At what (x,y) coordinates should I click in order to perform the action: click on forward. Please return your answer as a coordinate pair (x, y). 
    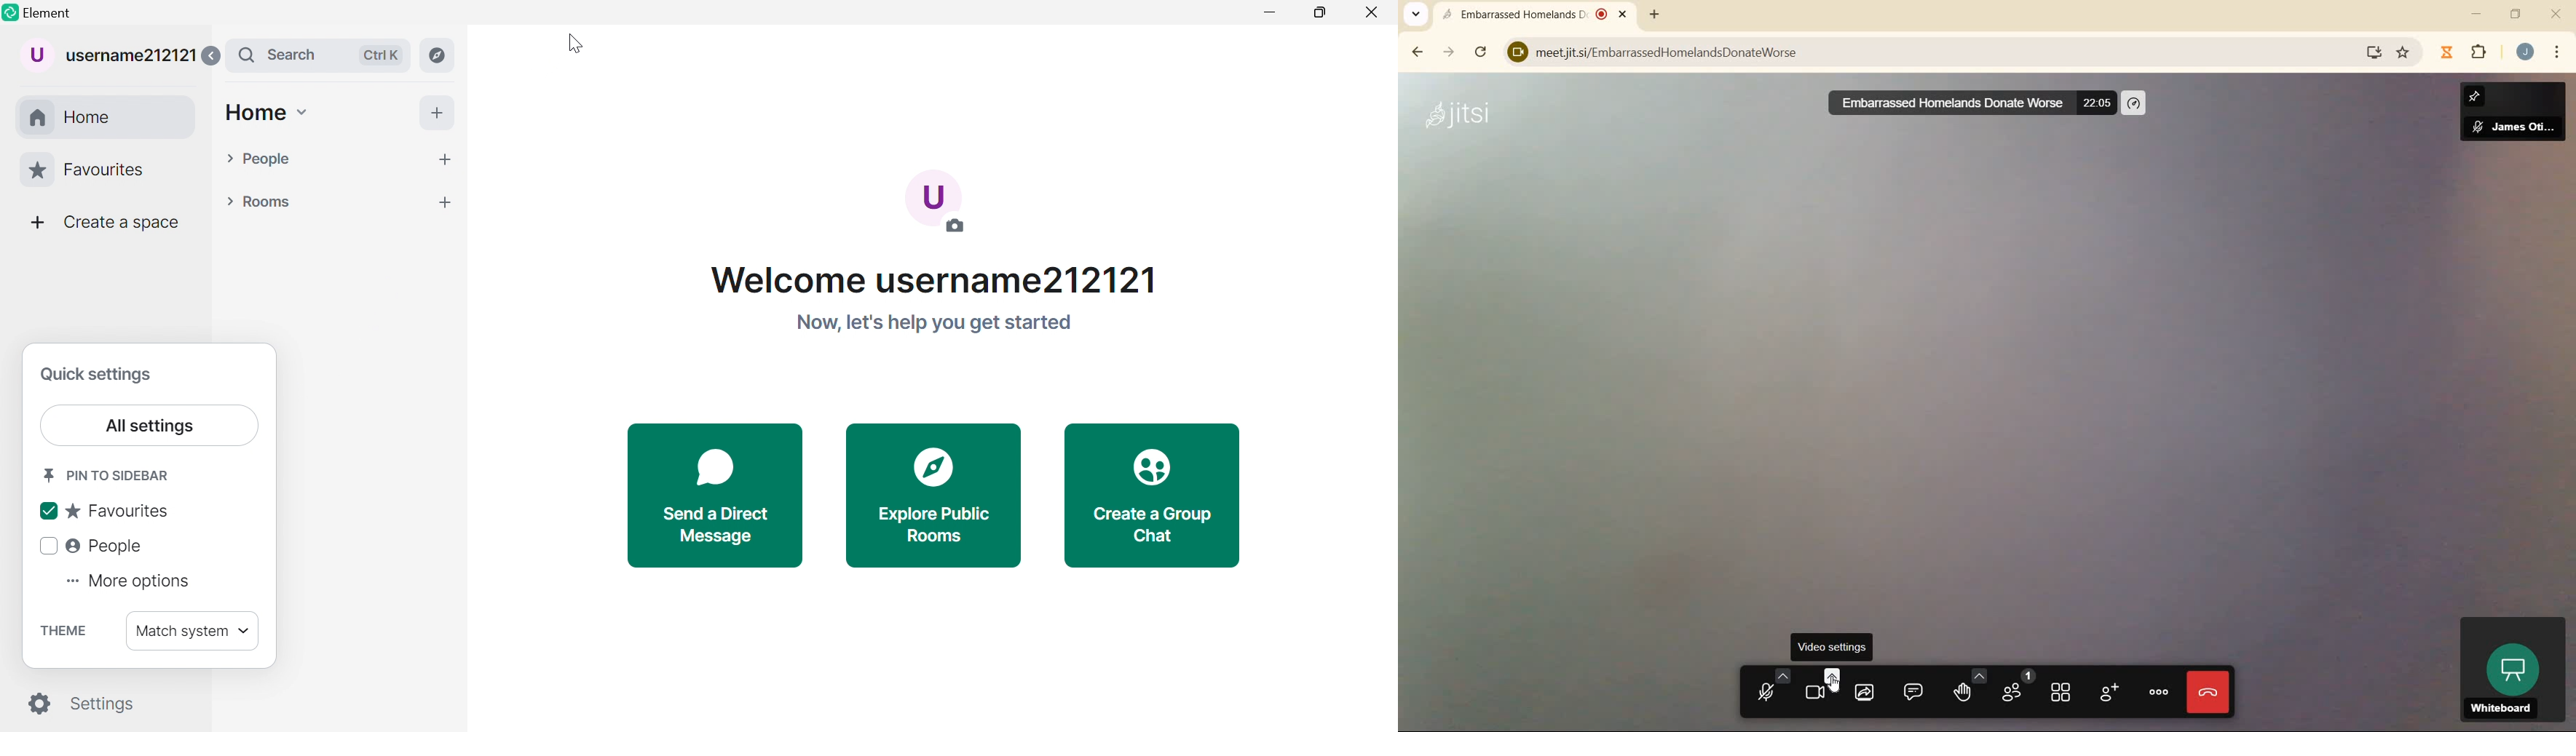
    Looking at the image, I should click on (1449, 53).